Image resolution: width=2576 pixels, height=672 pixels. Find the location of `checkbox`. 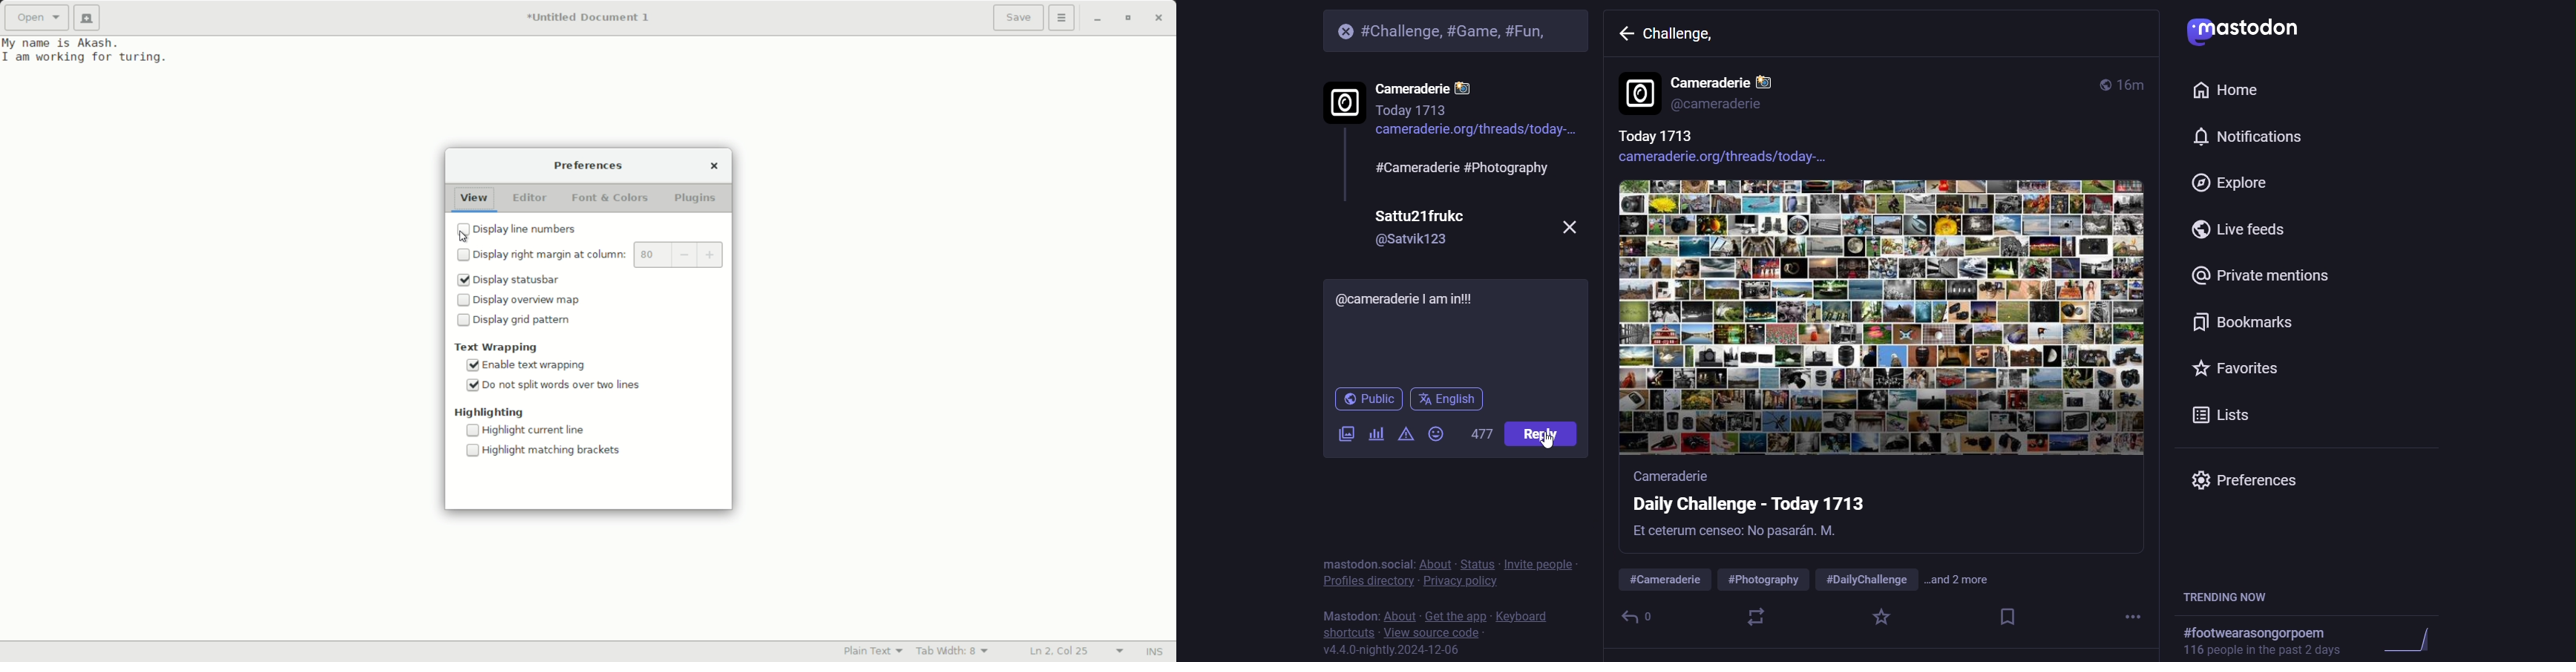

checkbox is located at coordinates (463, 319).